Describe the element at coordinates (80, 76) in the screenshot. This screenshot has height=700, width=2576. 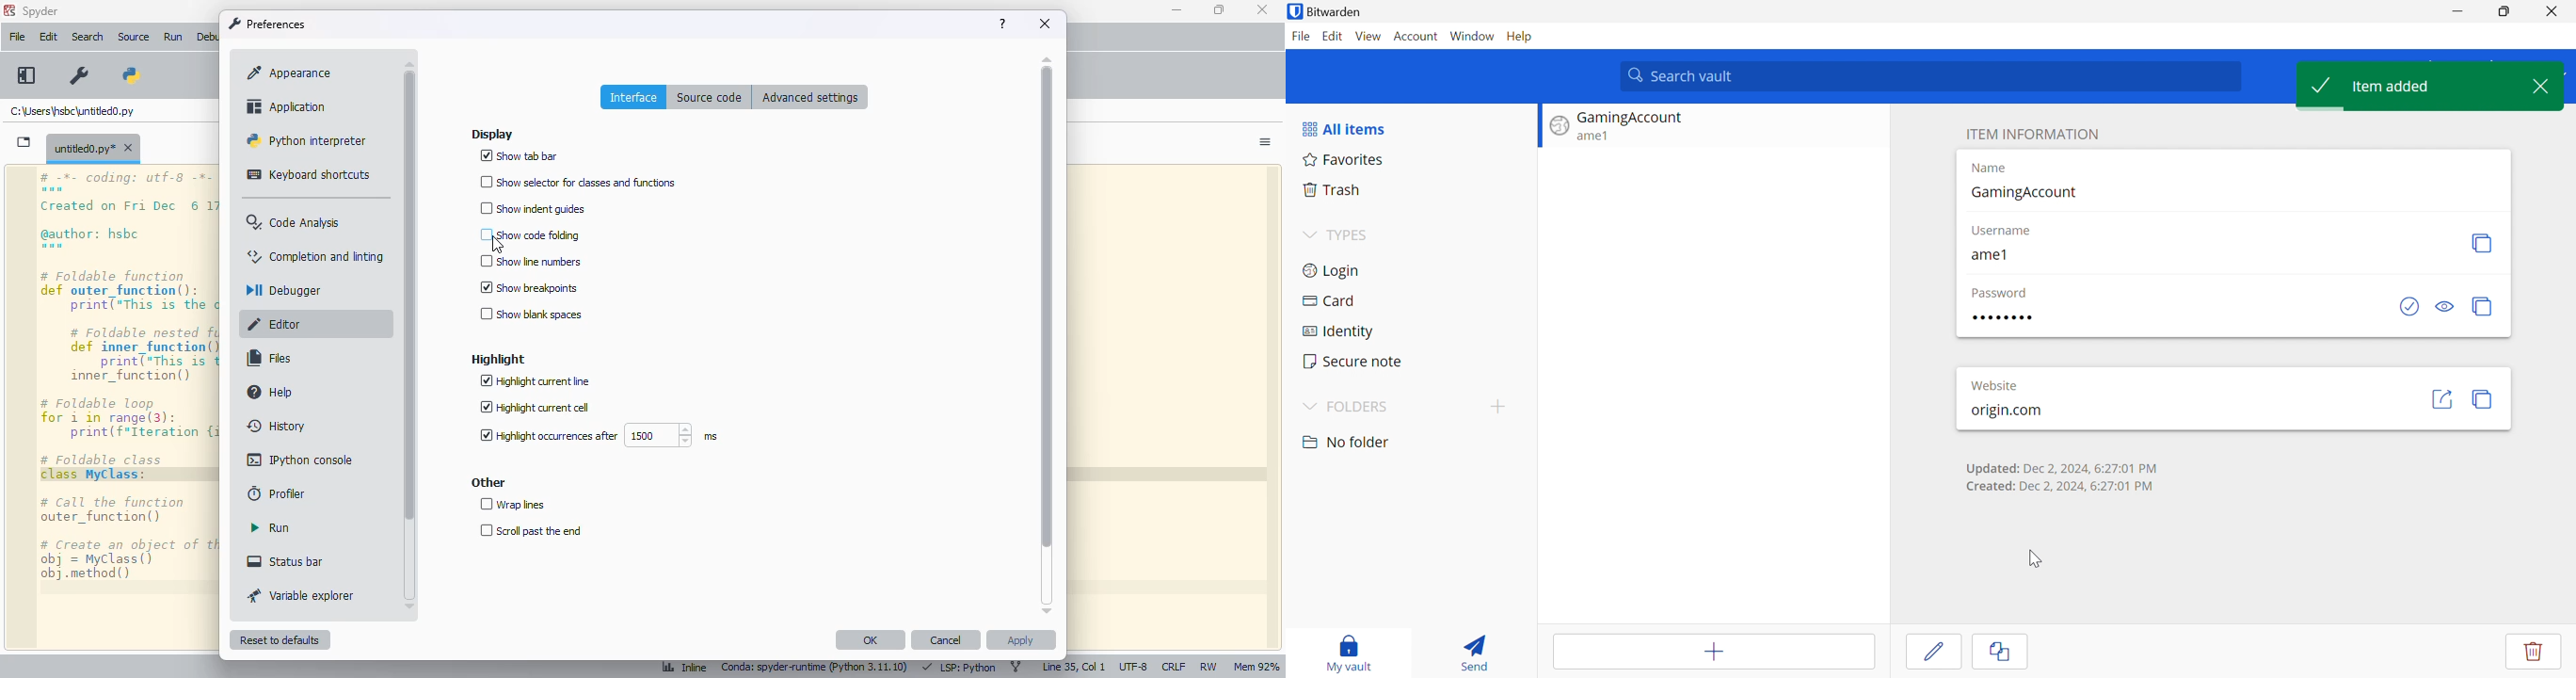
I see `preferences` at that location.